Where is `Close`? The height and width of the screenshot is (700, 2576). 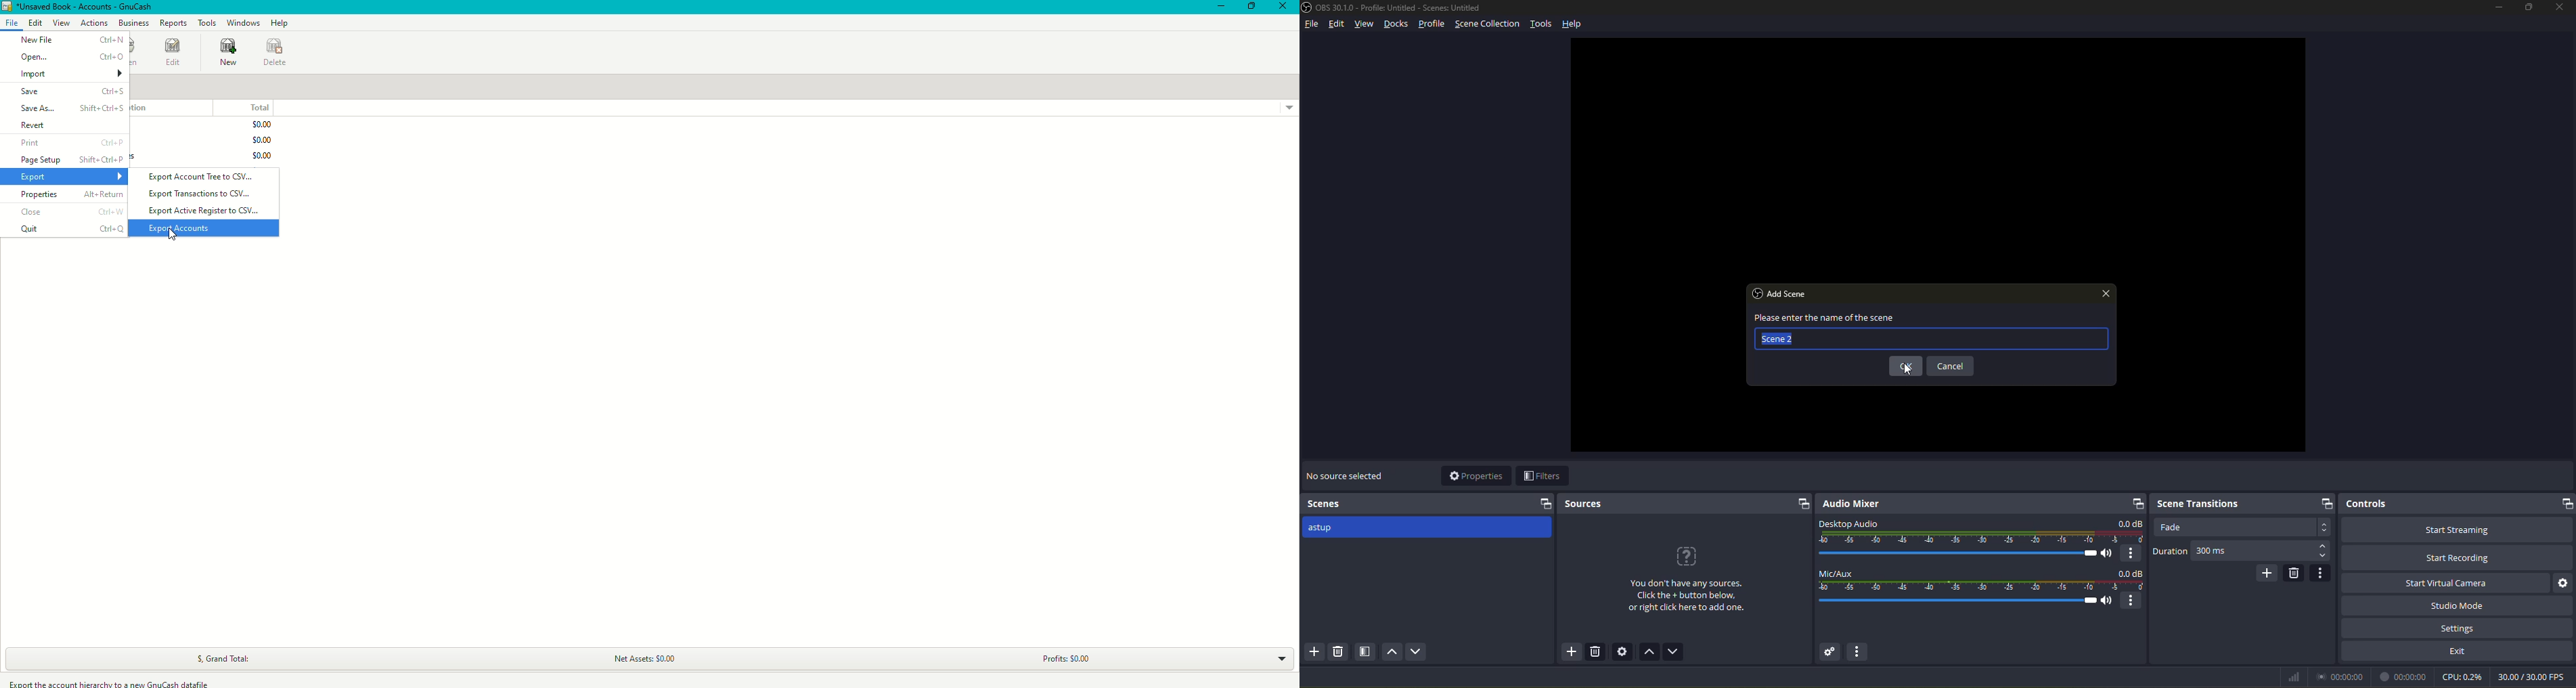
Close is located at coordinates (1285, 7).